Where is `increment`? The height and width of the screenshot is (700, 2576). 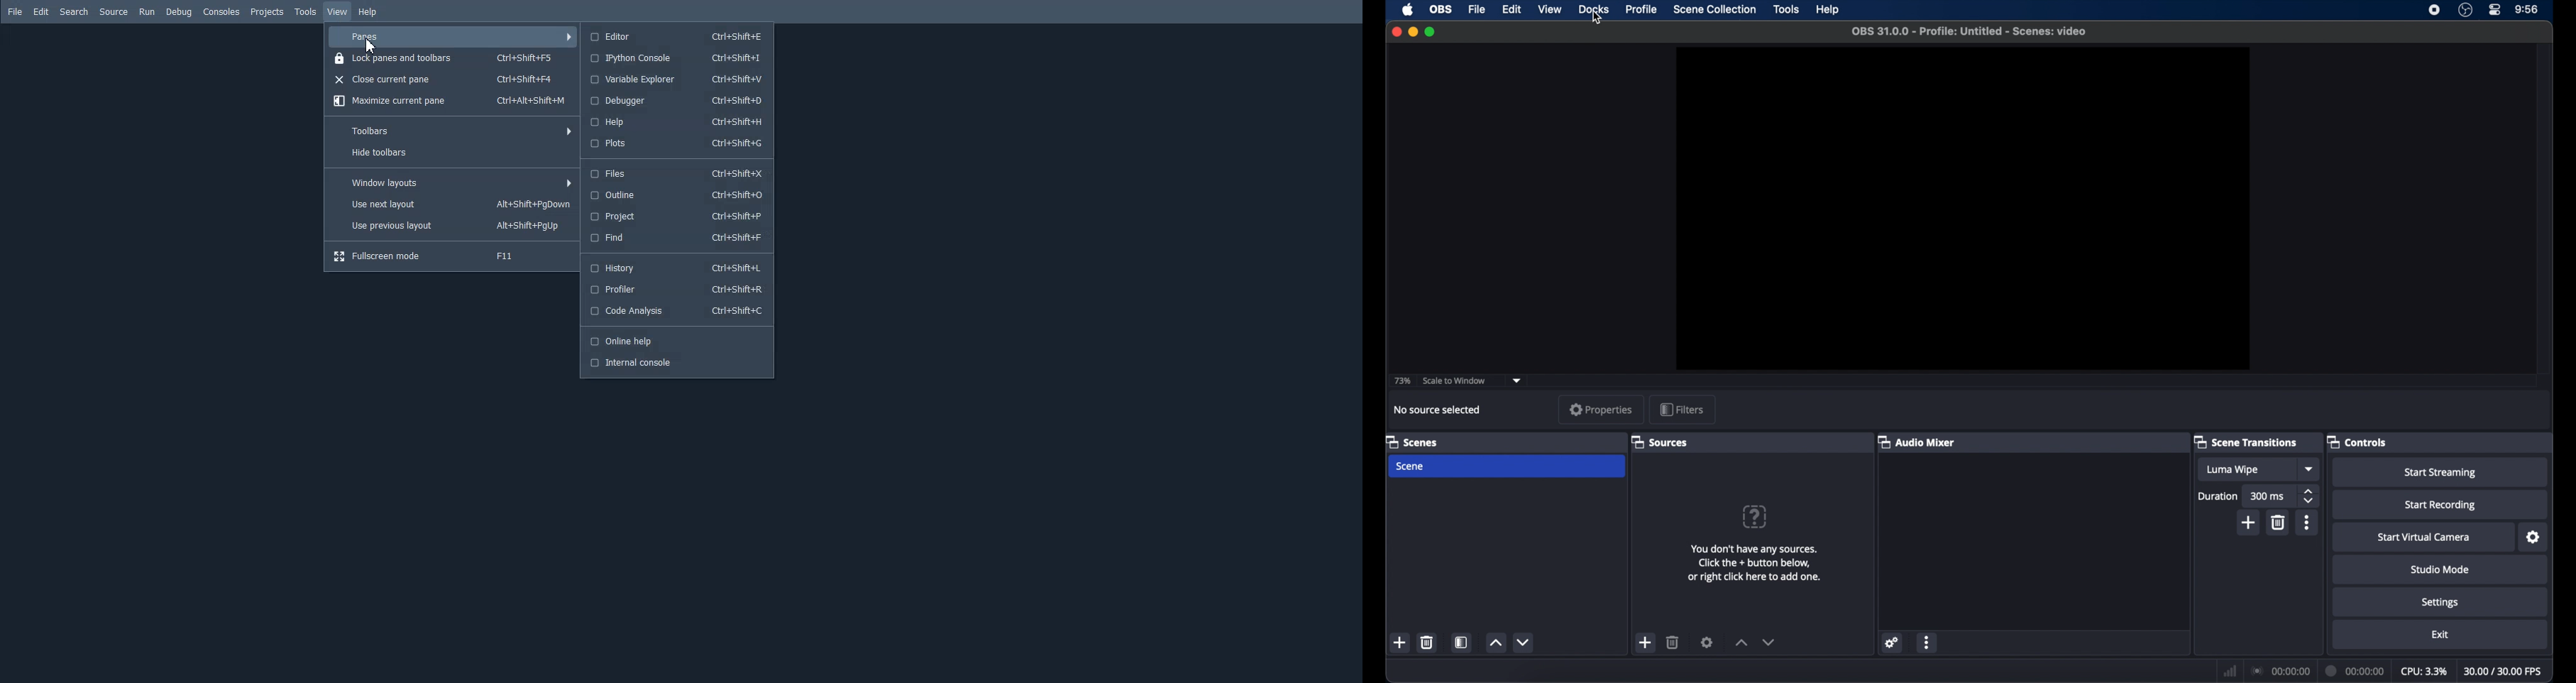
increment is located at coordinates (1741, 643).